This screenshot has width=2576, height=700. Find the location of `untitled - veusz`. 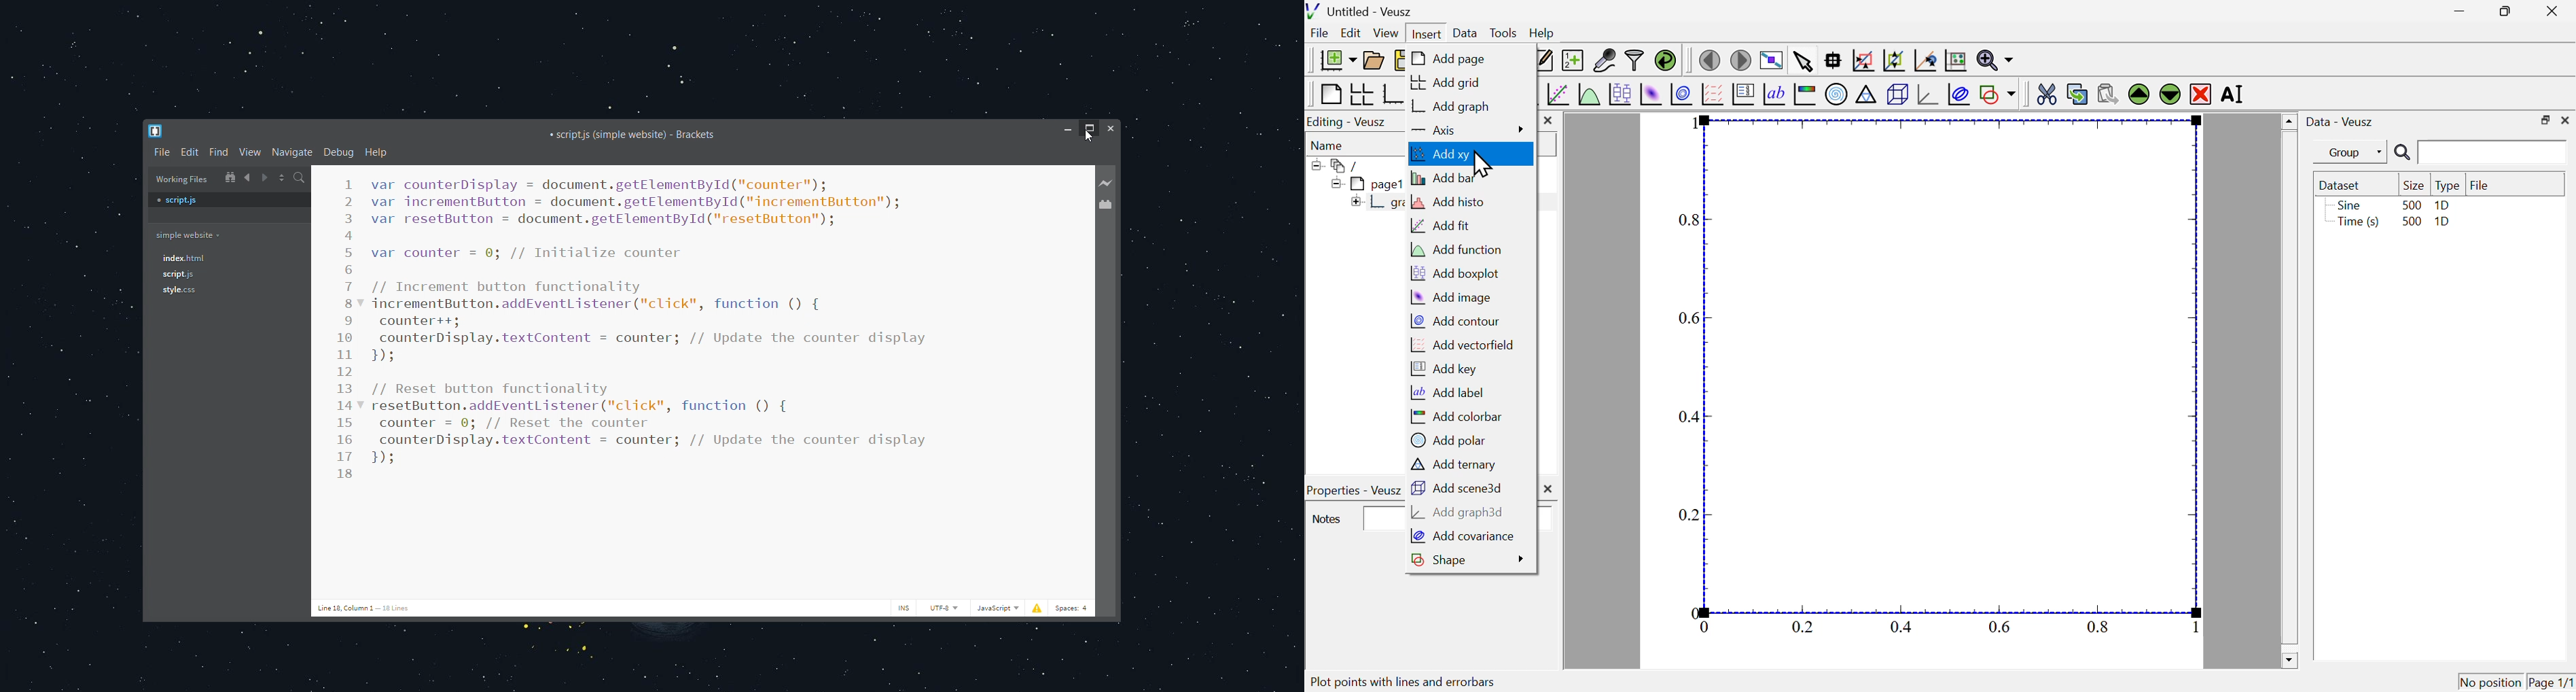

untitled - veusz is located at coordinates (1361, 11).